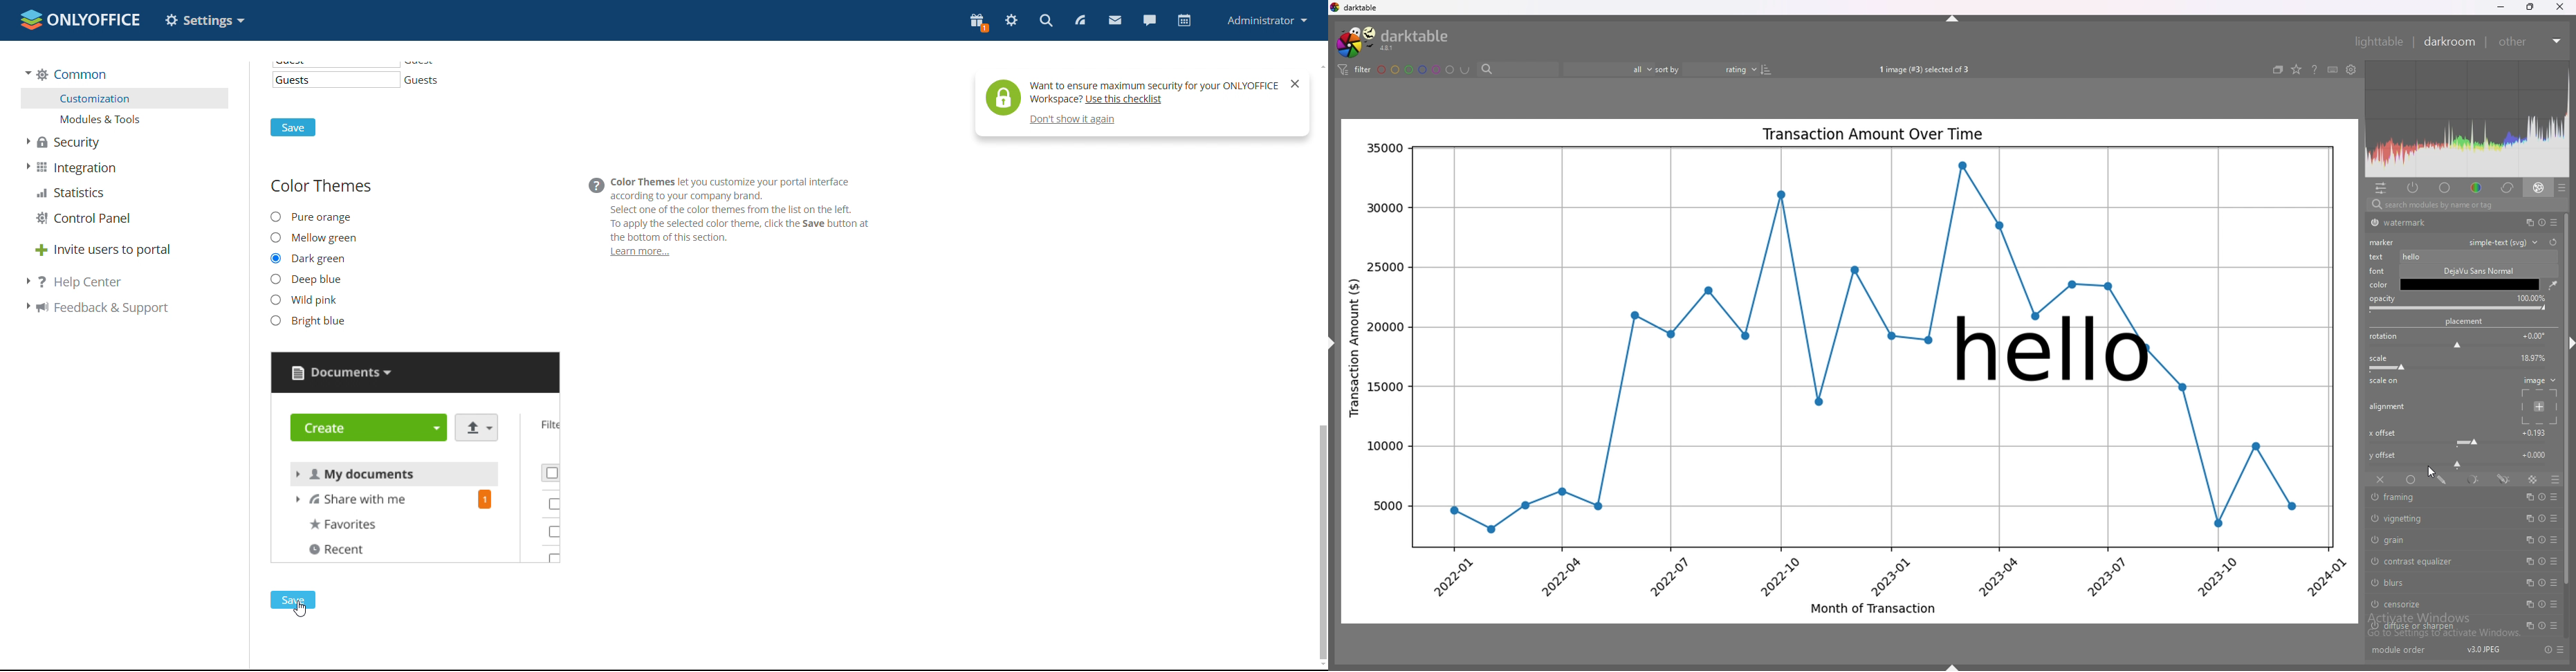 The width and height of the screenshot is (2576, 672). Describe the element at coordinates (2458, 466) in the screenshot. I see `y offset bar` at that location.